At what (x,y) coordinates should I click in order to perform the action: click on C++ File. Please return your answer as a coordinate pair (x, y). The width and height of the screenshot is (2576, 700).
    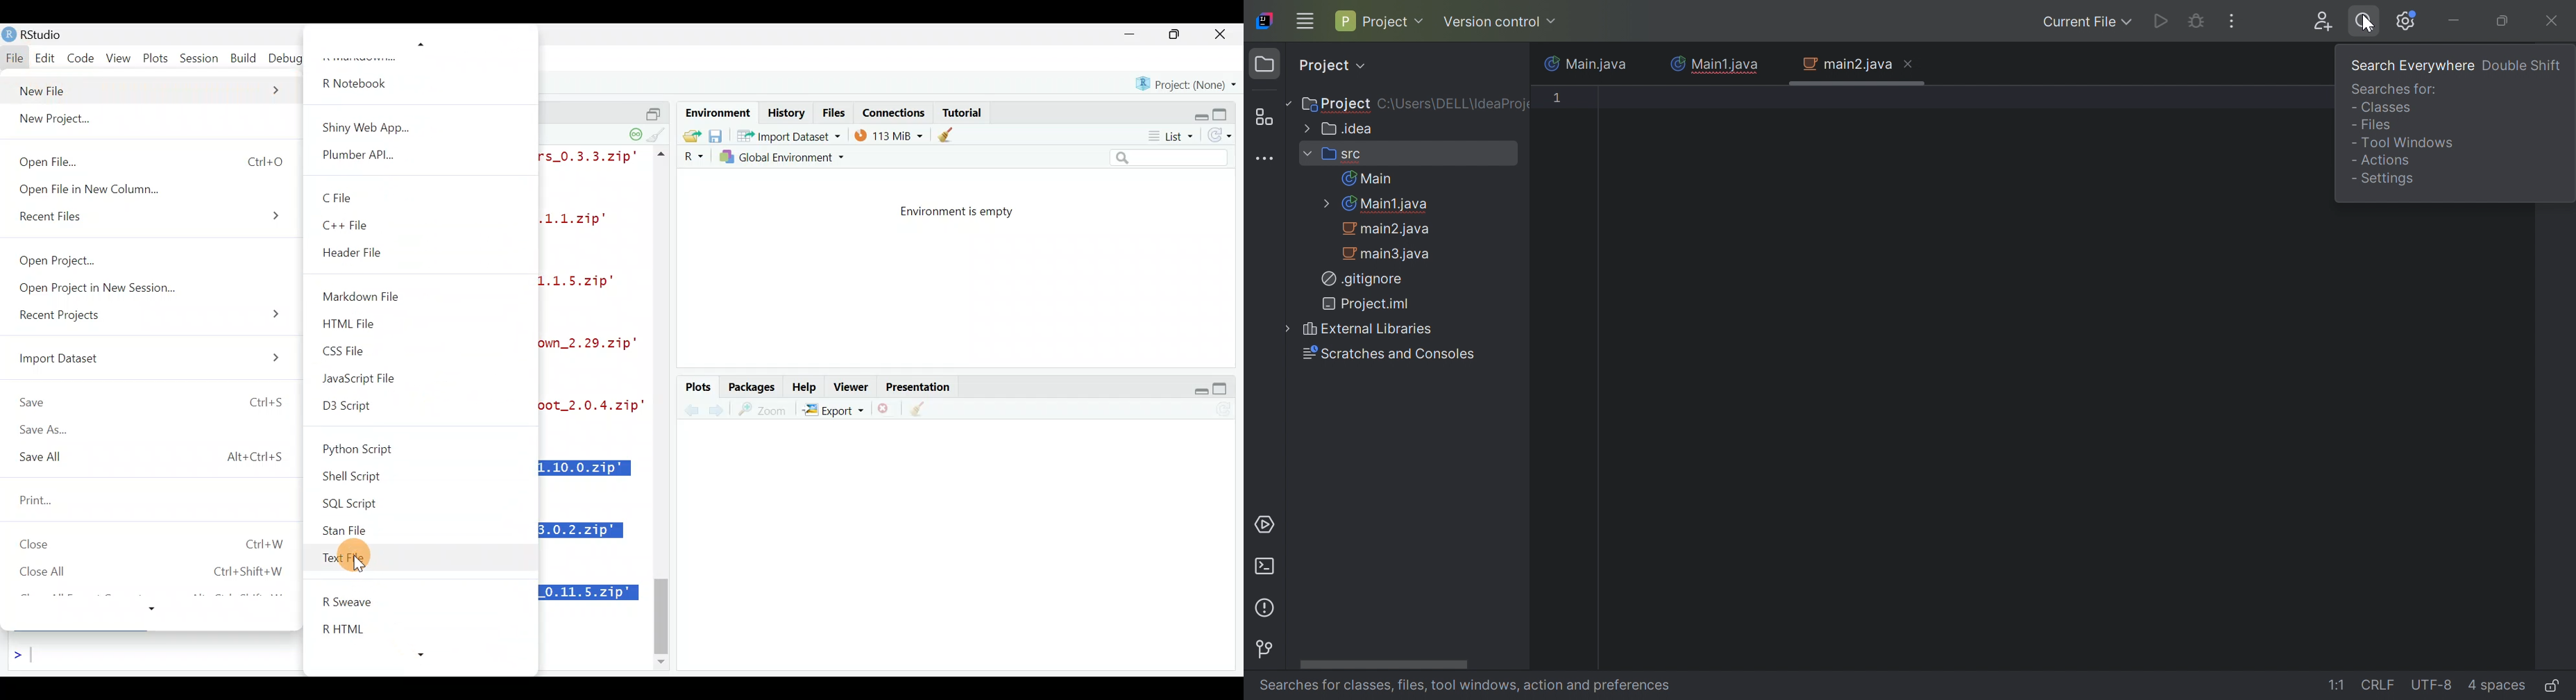
    Looking at the image, I should click on (358, 226).